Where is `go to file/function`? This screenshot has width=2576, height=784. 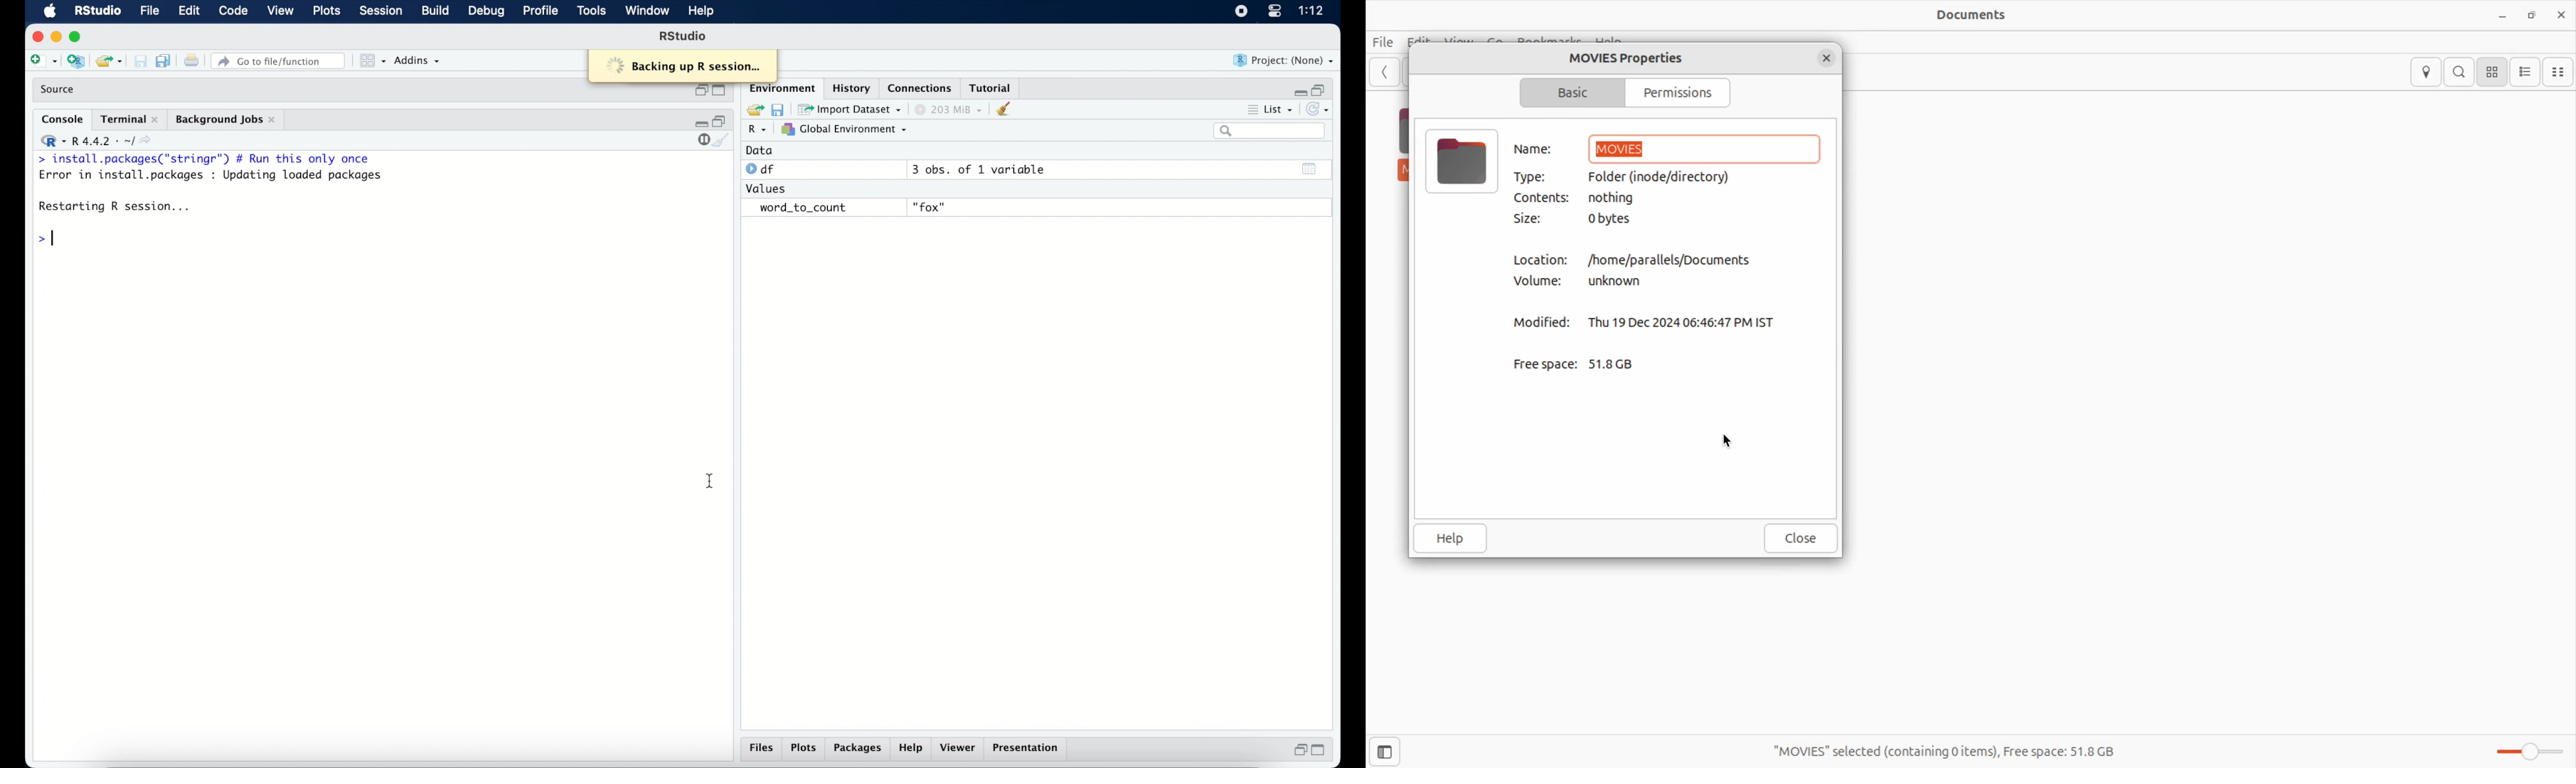 go to file/function is located at coordinates (281, 61).